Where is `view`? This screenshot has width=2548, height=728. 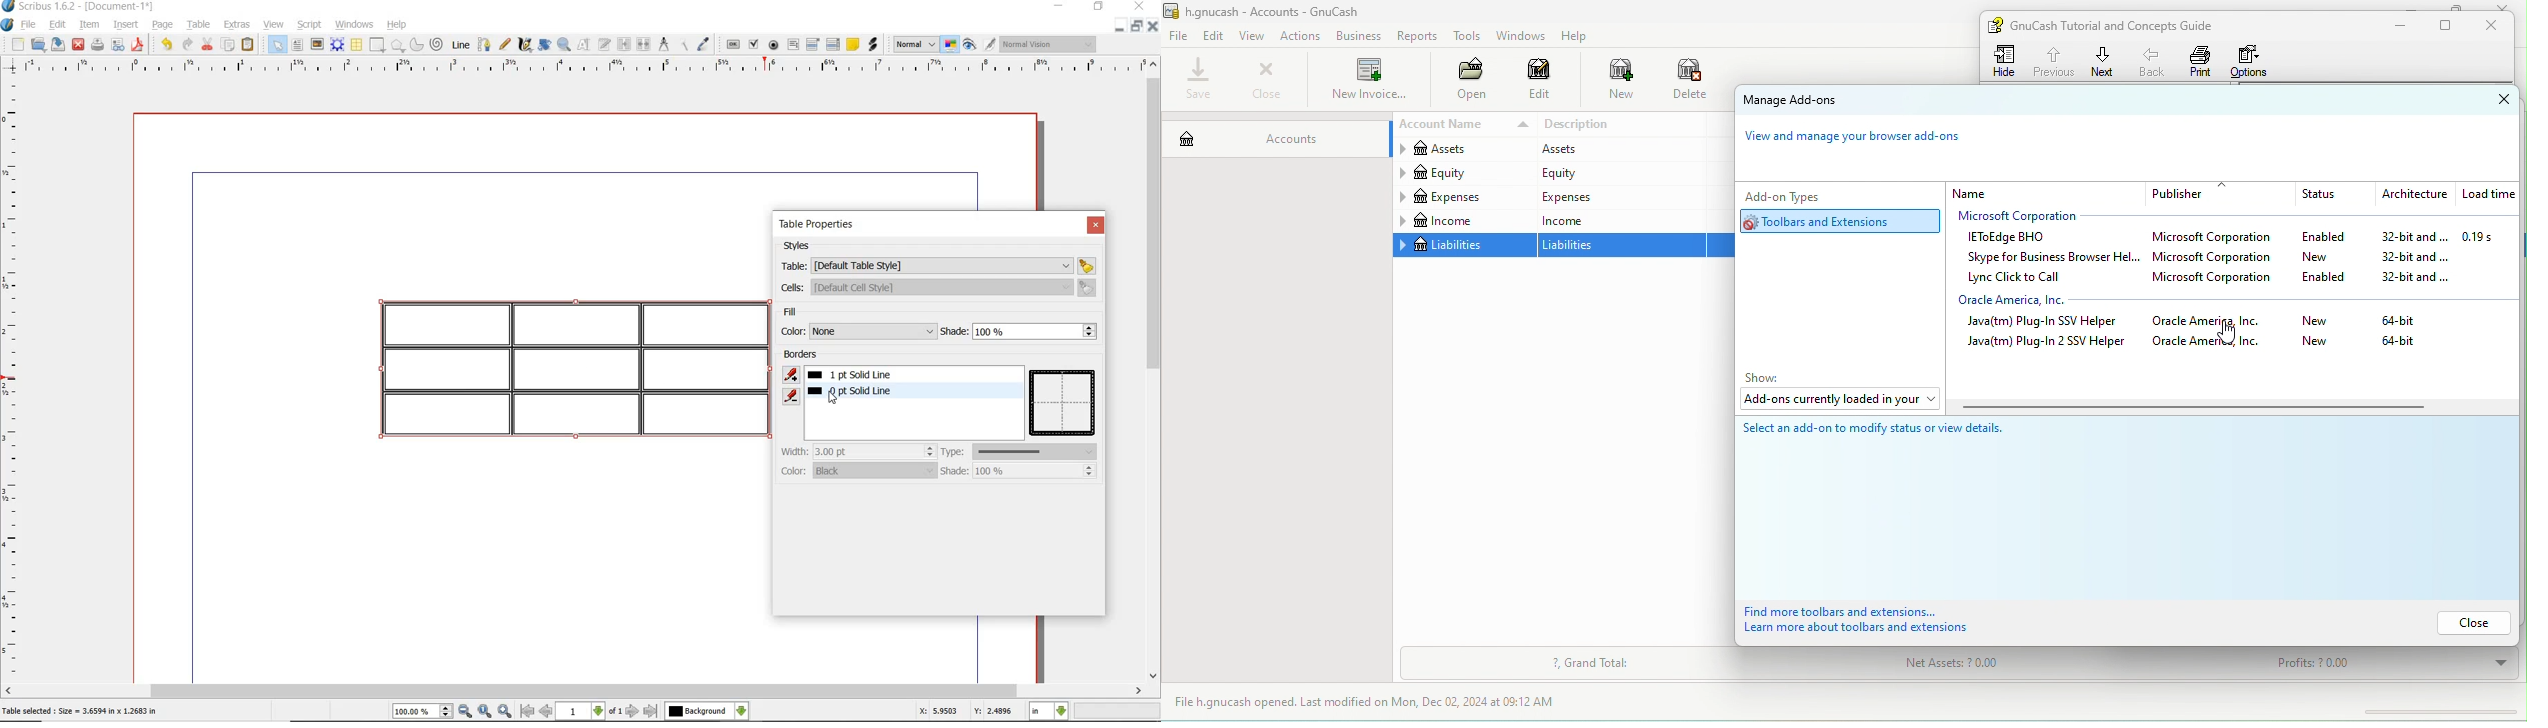
view is located at coordinates (274, 24).